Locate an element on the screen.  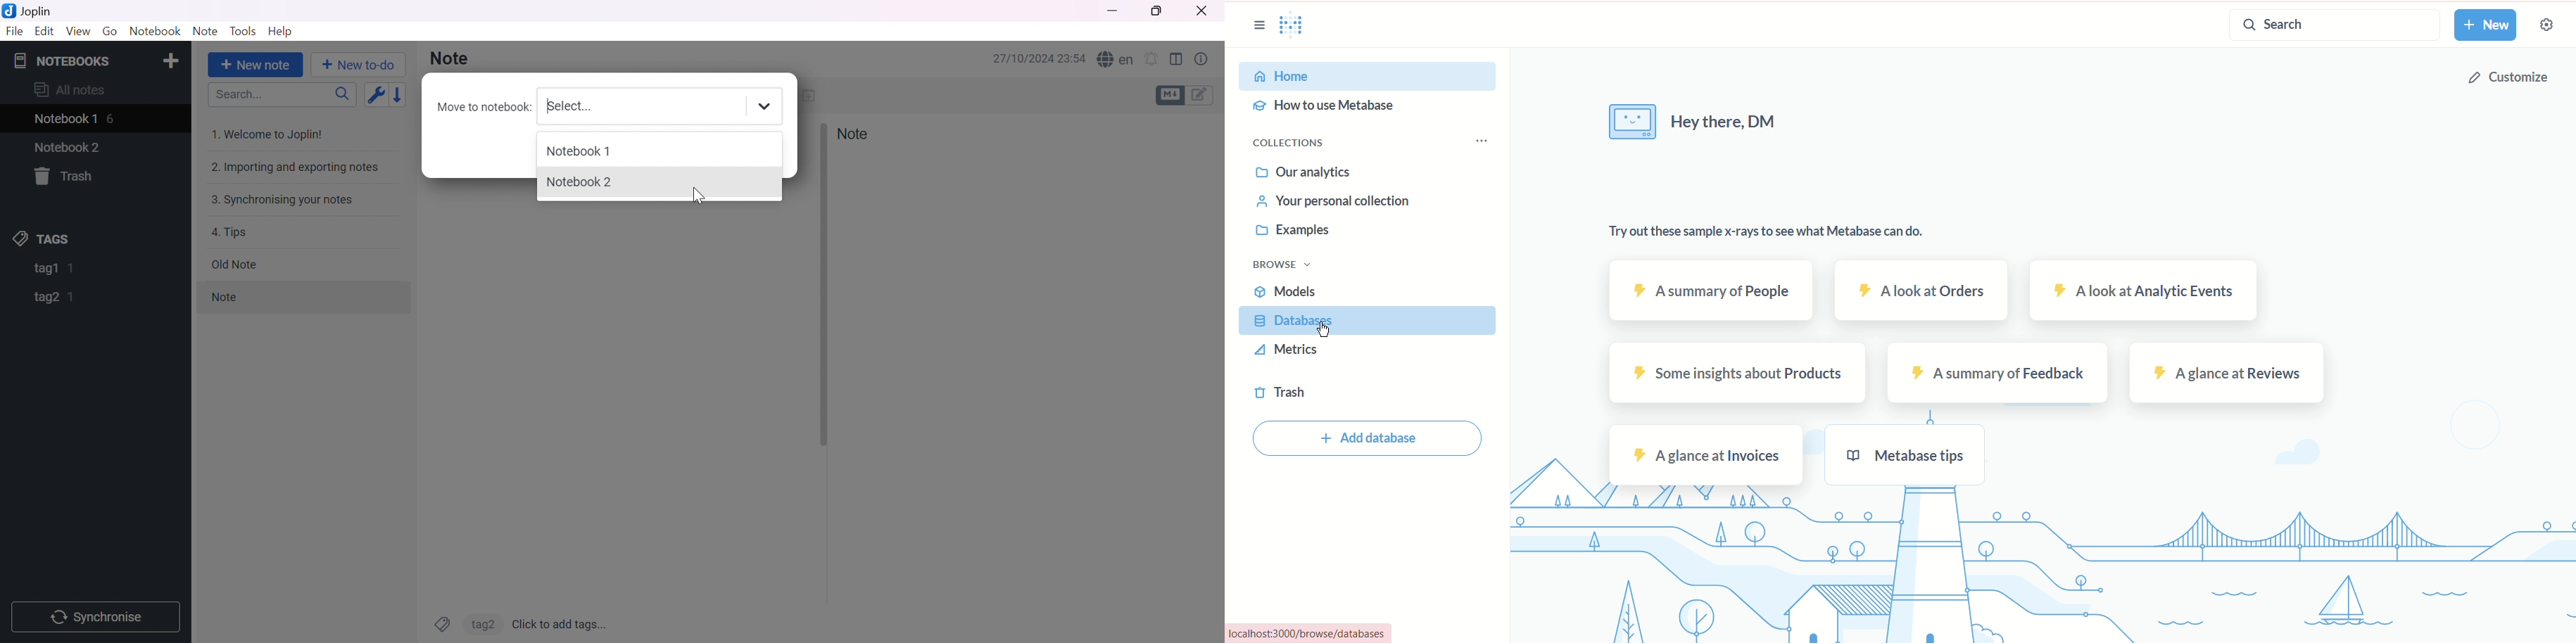
Restore down is located at coordinates (1158, 12).